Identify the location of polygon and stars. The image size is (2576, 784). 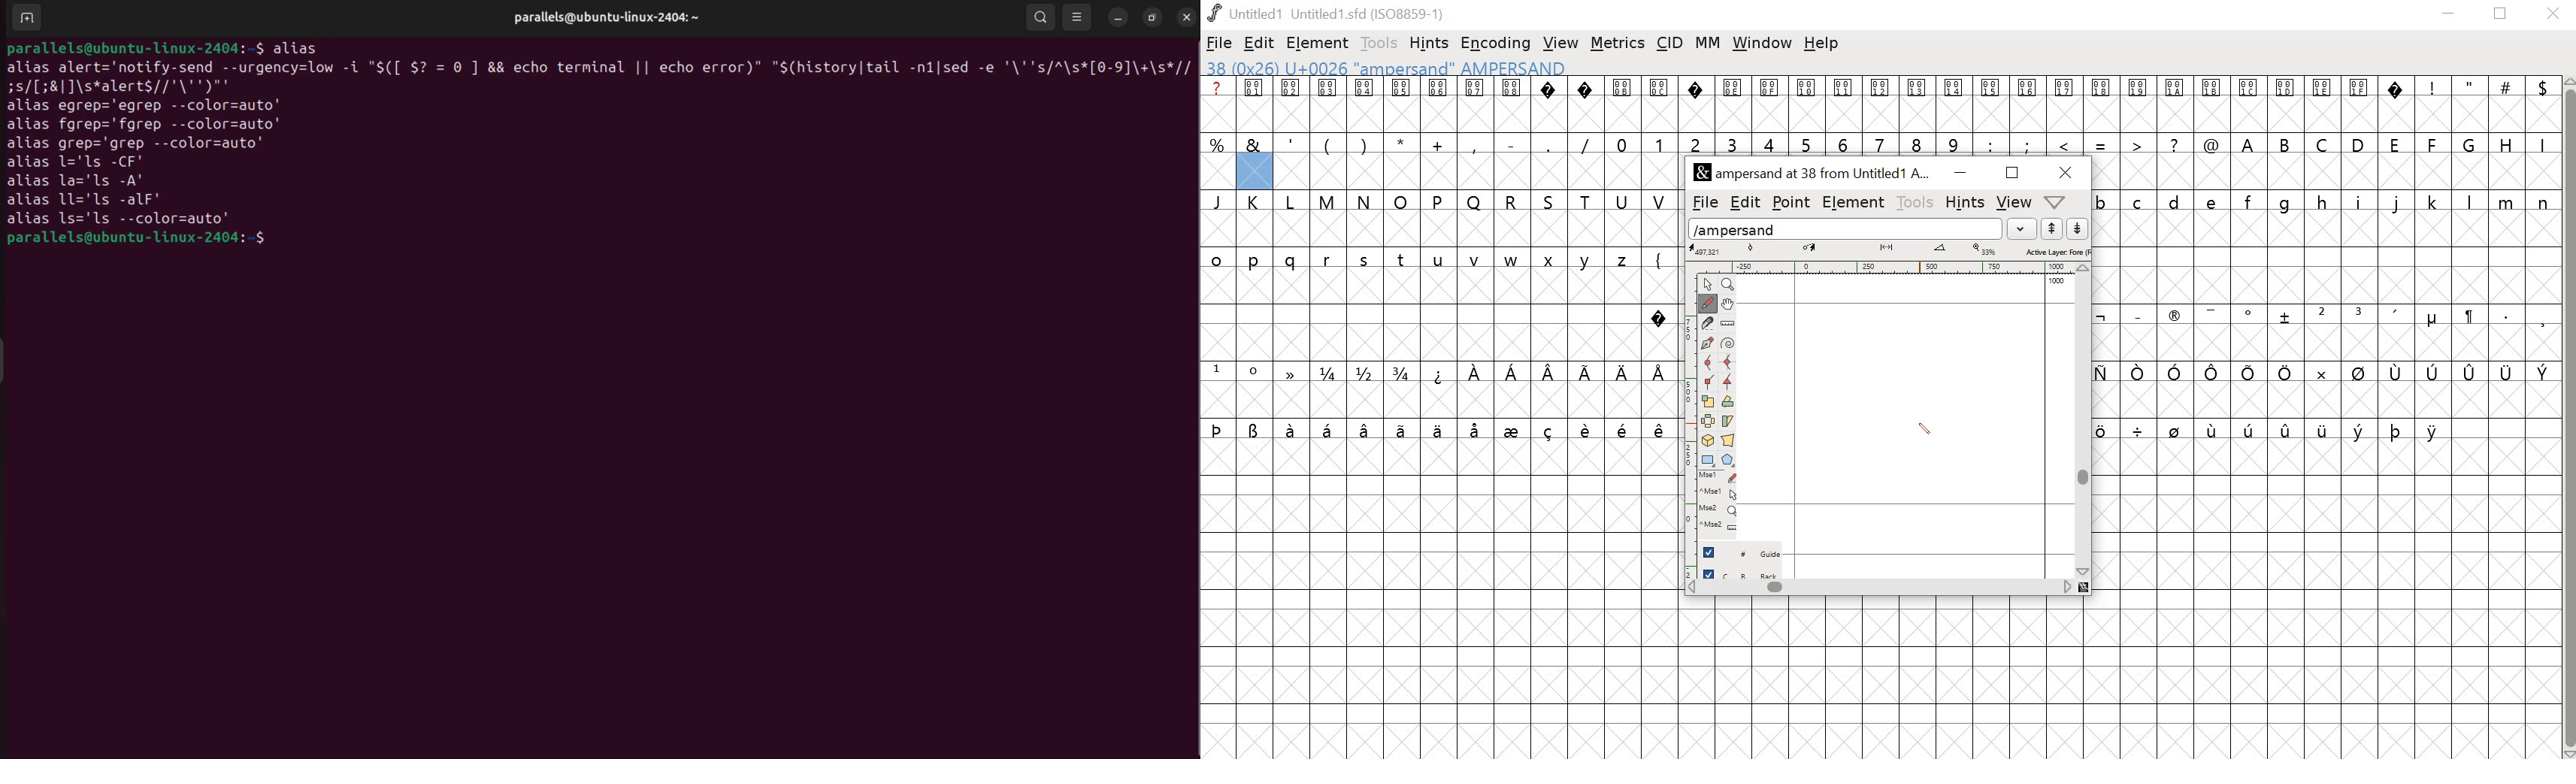
(1730, 460).